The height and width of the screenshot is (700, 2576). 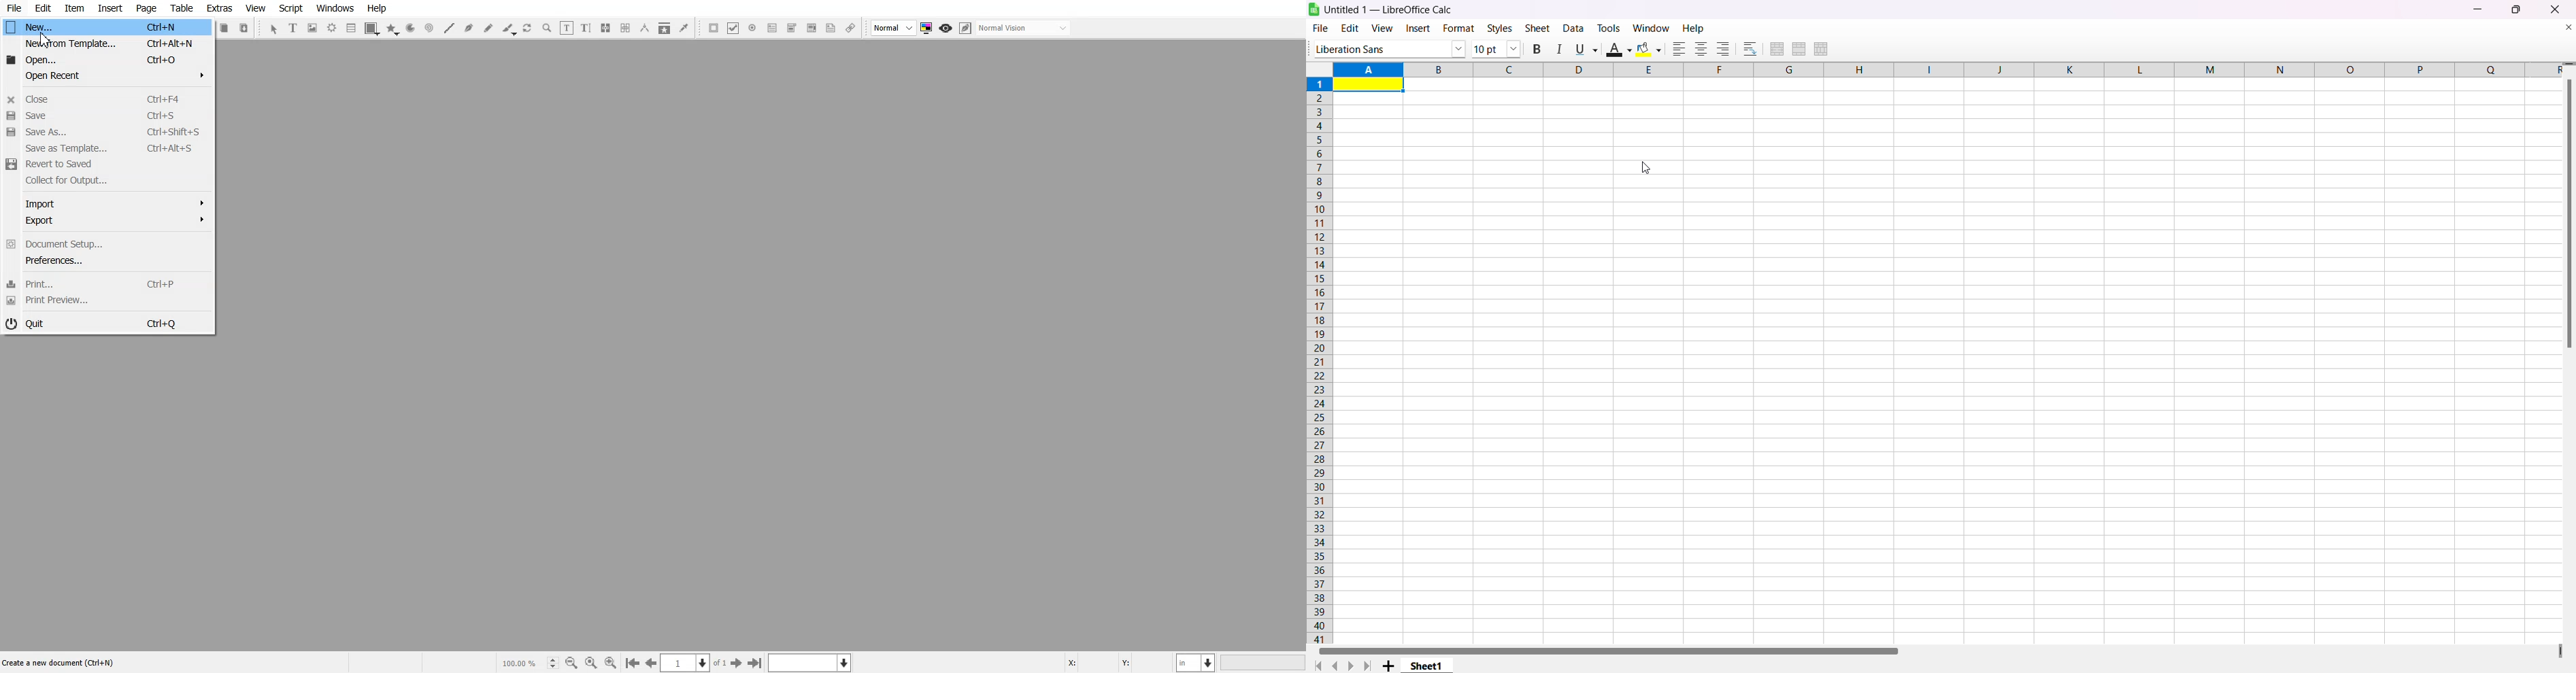 What do you see at coordinates (529, 29) in the screenshot?
I see `Rotate Item` at bounding box center [529, 29].